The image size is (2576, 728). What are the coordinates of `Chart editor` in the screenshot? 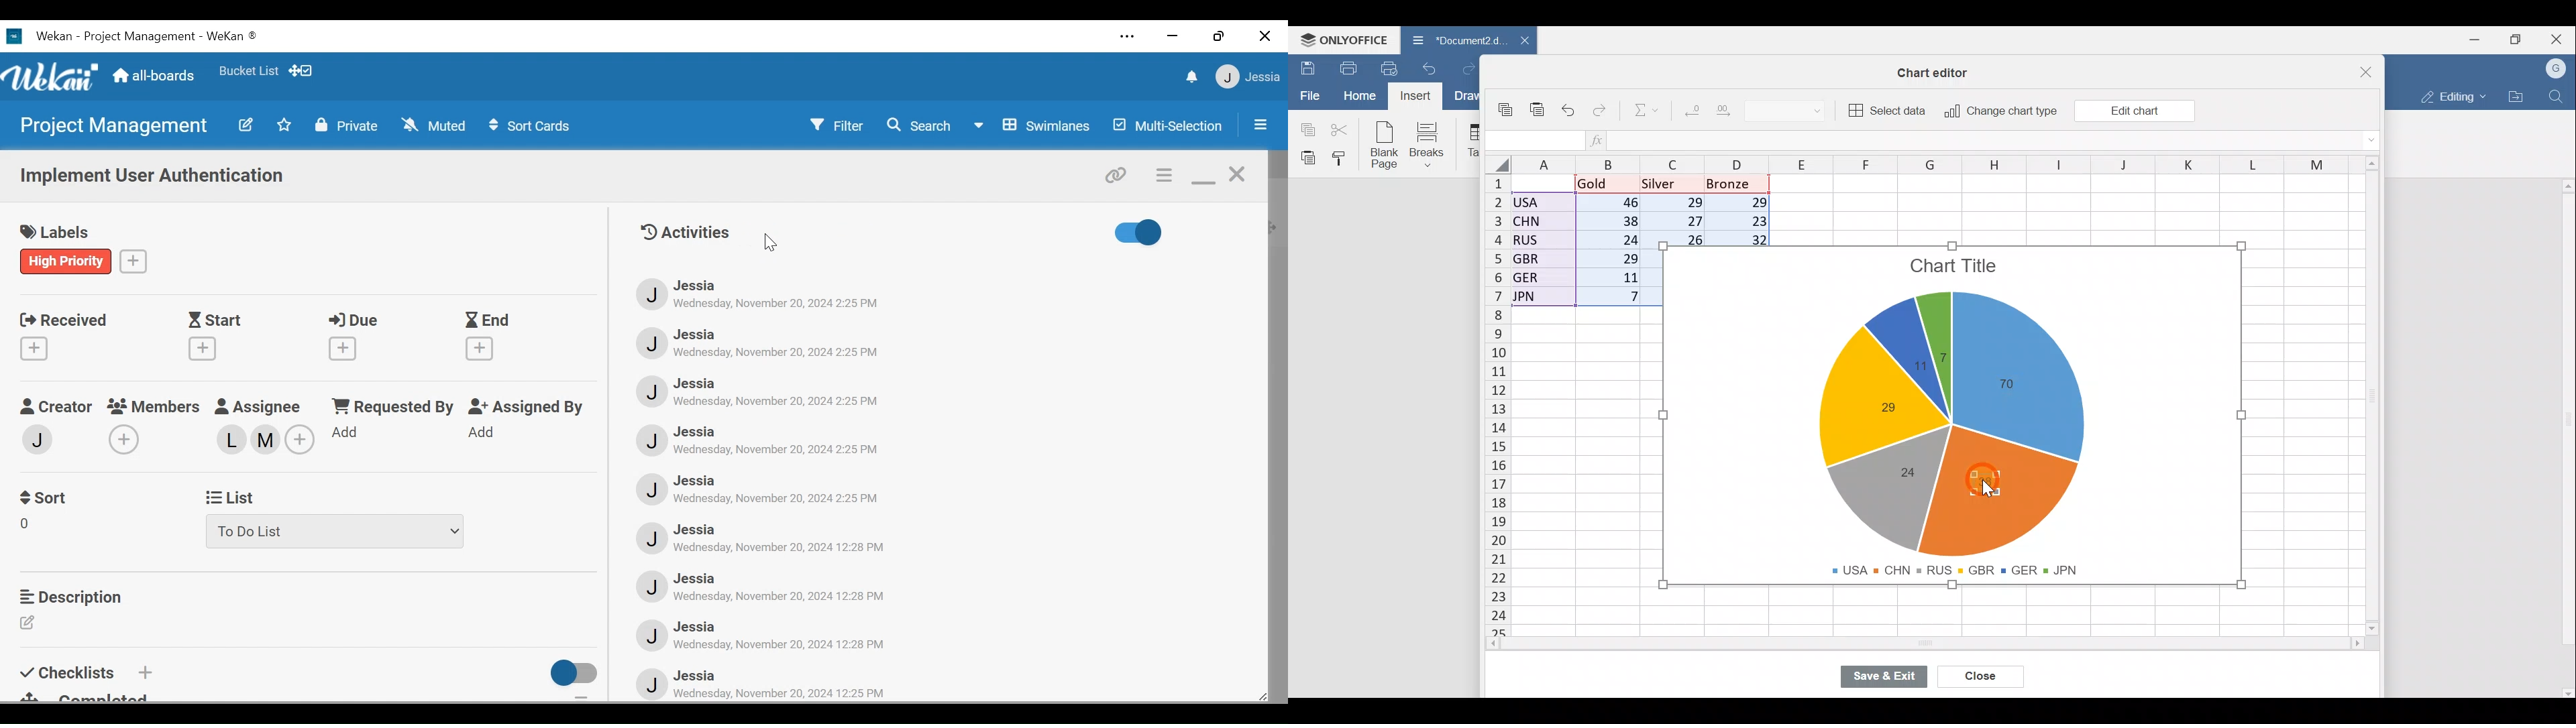 It's located at (1935, 72).